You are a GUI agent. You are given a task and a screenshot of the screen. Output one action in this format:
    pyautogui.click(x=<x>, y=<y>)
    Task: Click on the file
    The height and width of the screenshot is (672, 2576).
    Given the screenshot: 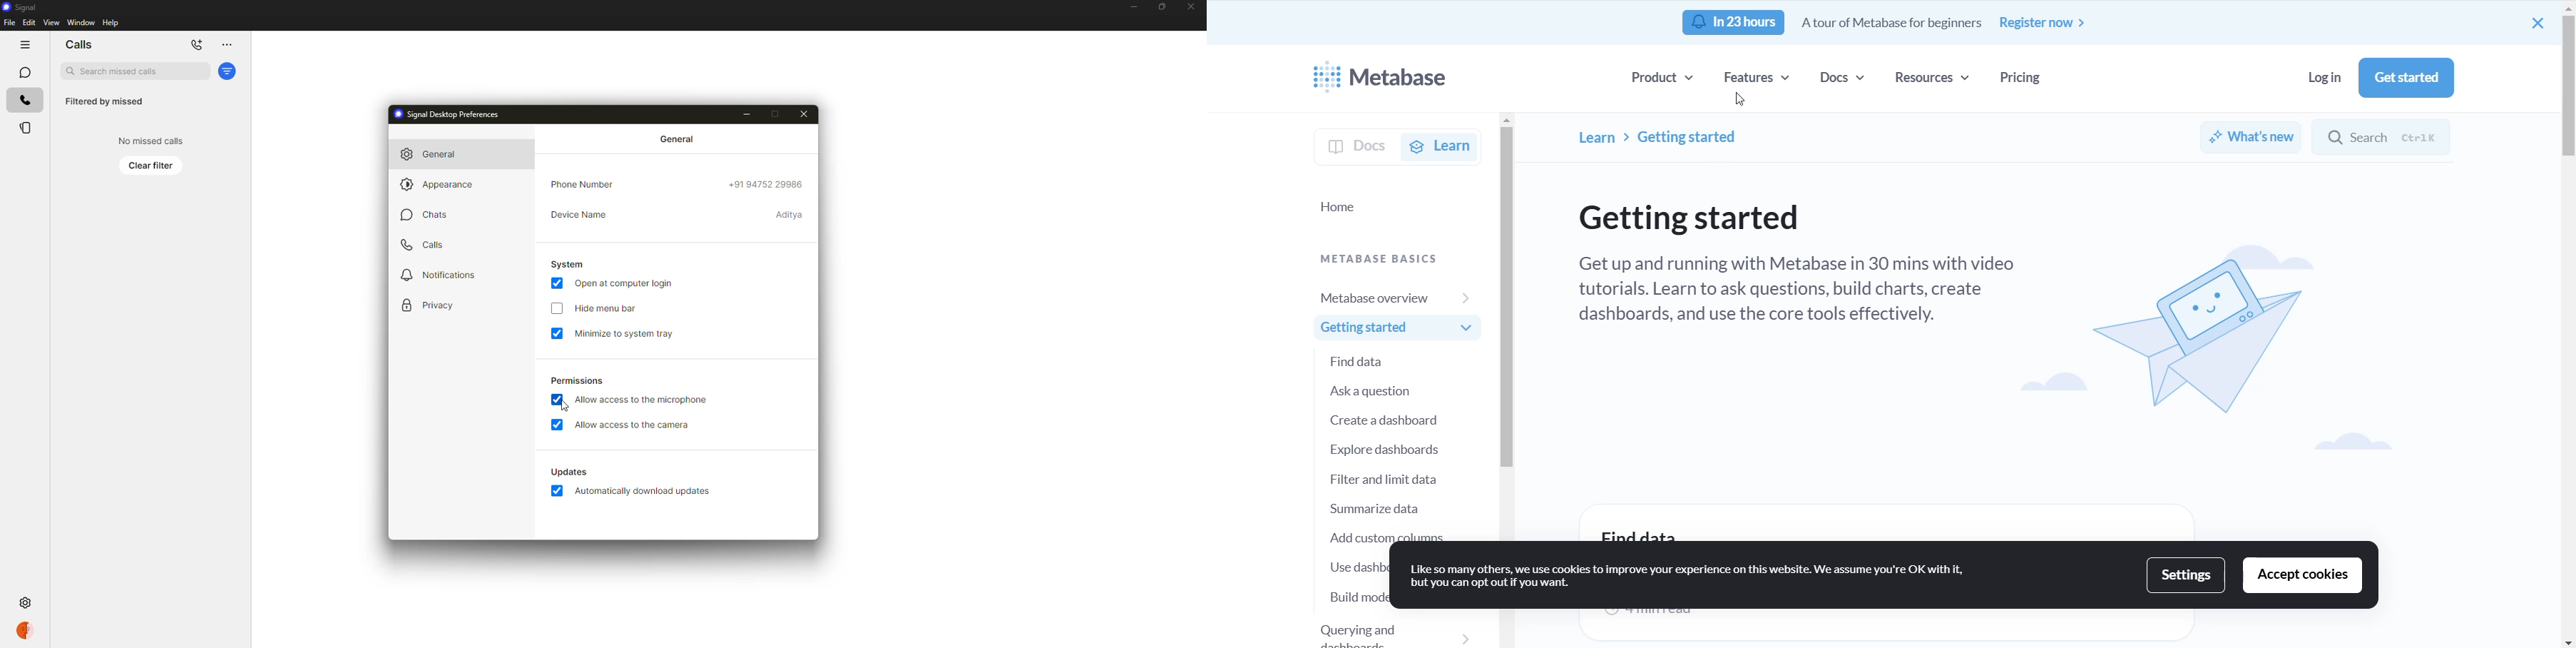 What is the action you would take?
    pyautogui.click(x=9, y=23)
    